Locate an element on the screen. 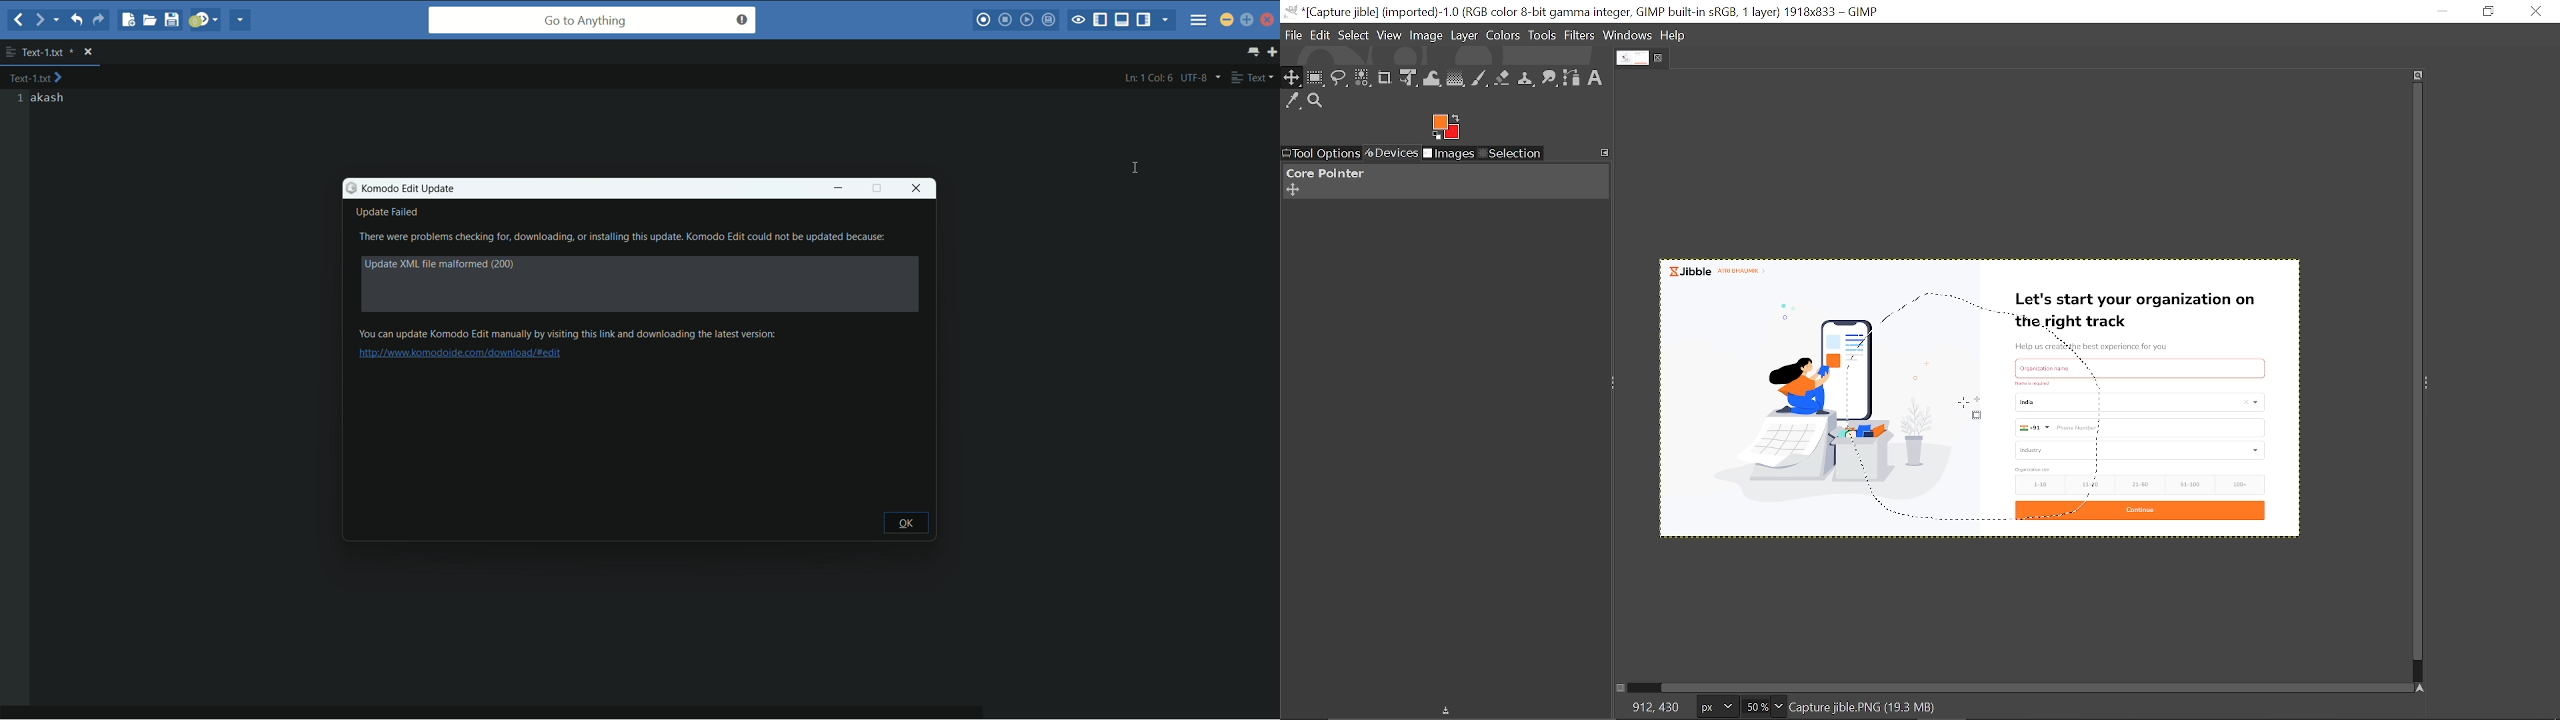 This screenshot has height=728, width=2576. 100+ is located at coordinates (2238, 483).